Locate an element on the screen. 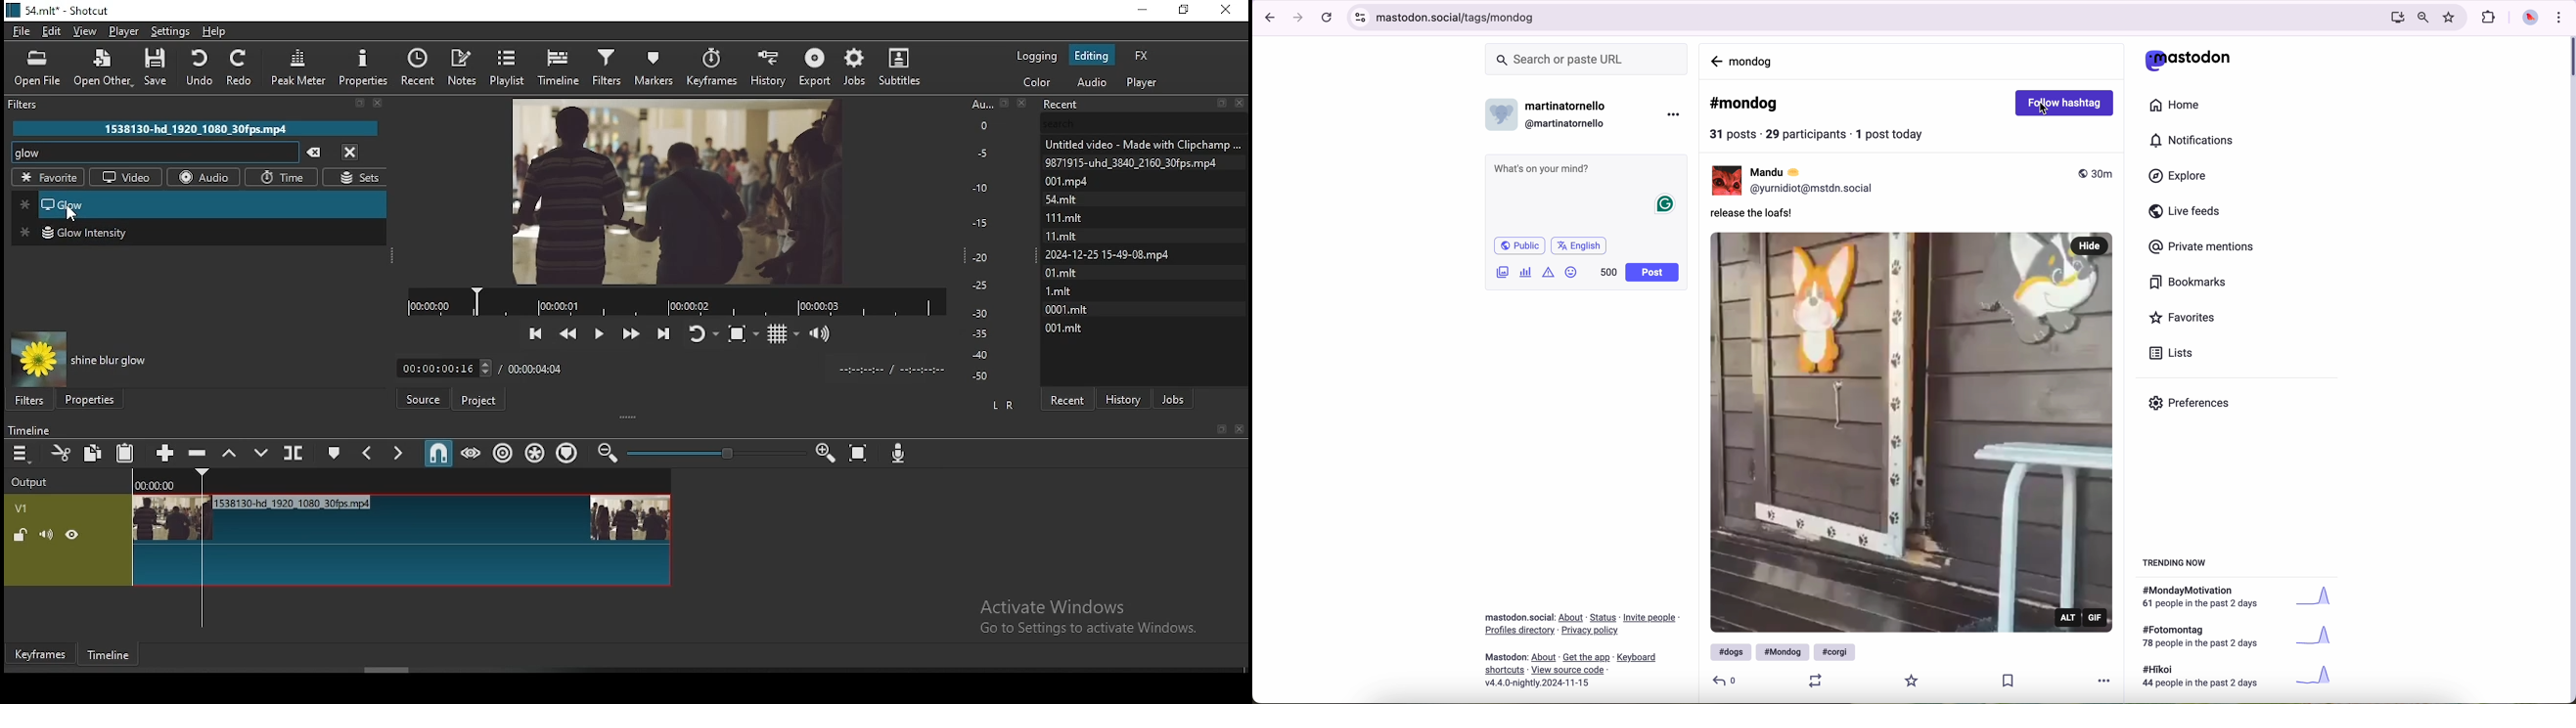 The image size is (2576, 728). player is located at coordinates (1146, 82).